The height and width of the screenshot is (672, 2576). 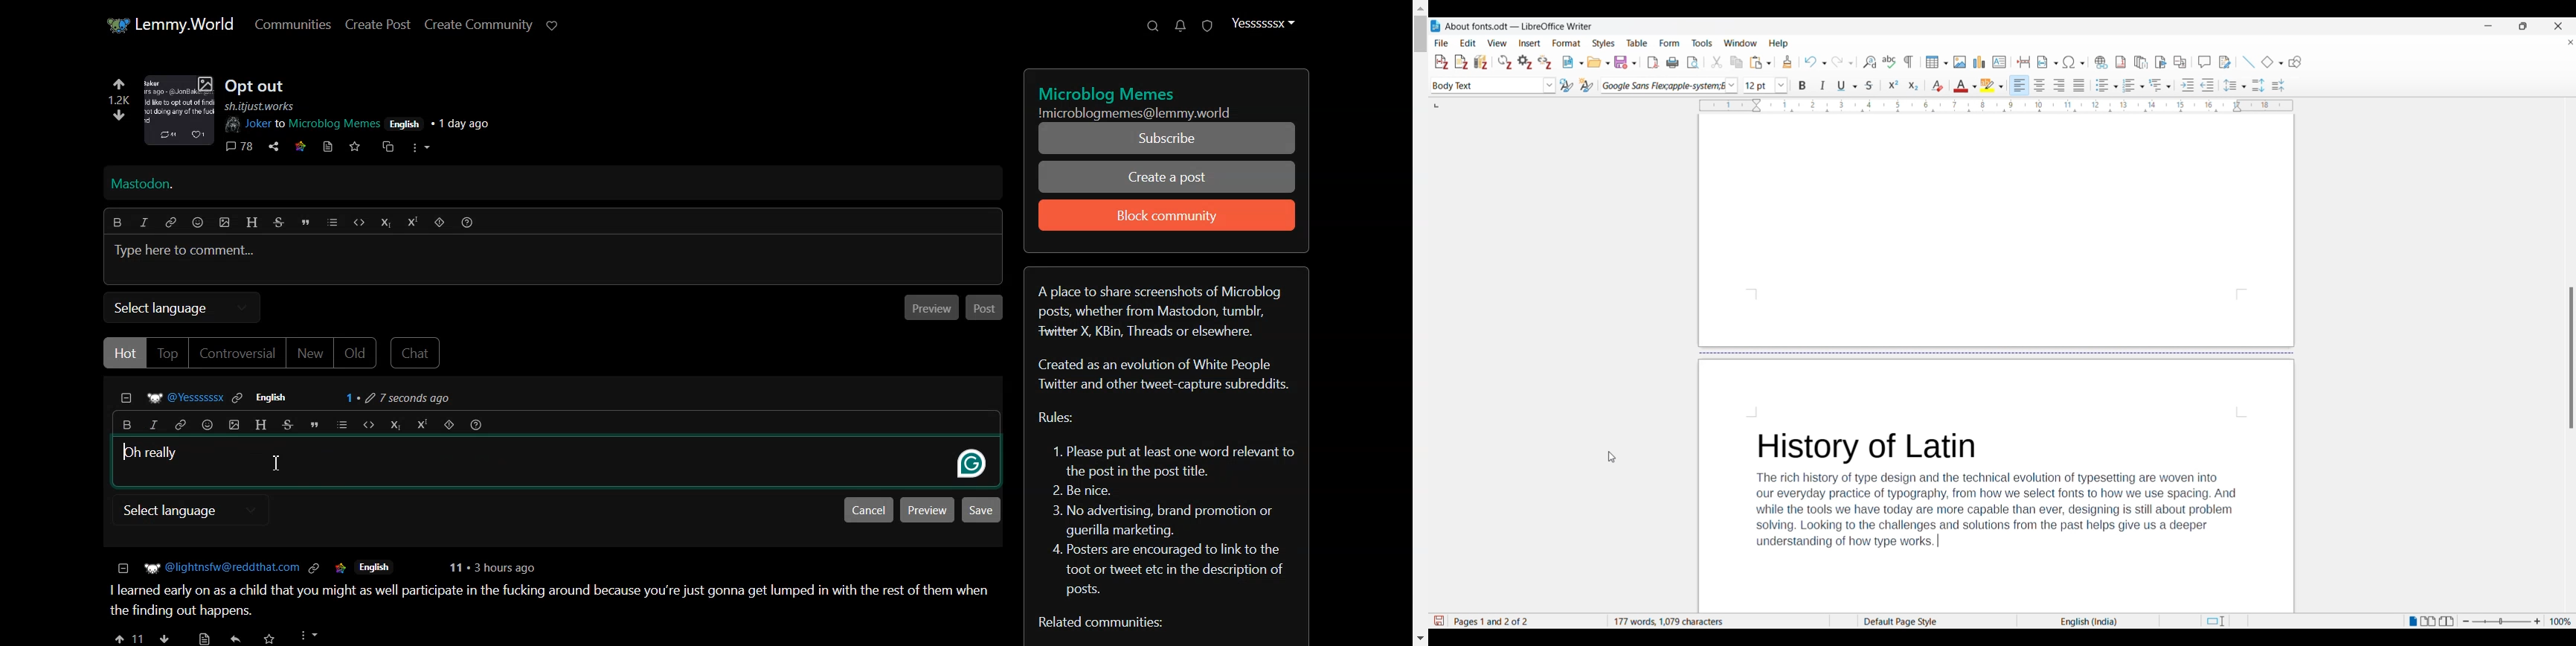 What do you see at coordinates (2088, 621) in the screenshot?
I see `Current language` at bounding box center [2088, 621].